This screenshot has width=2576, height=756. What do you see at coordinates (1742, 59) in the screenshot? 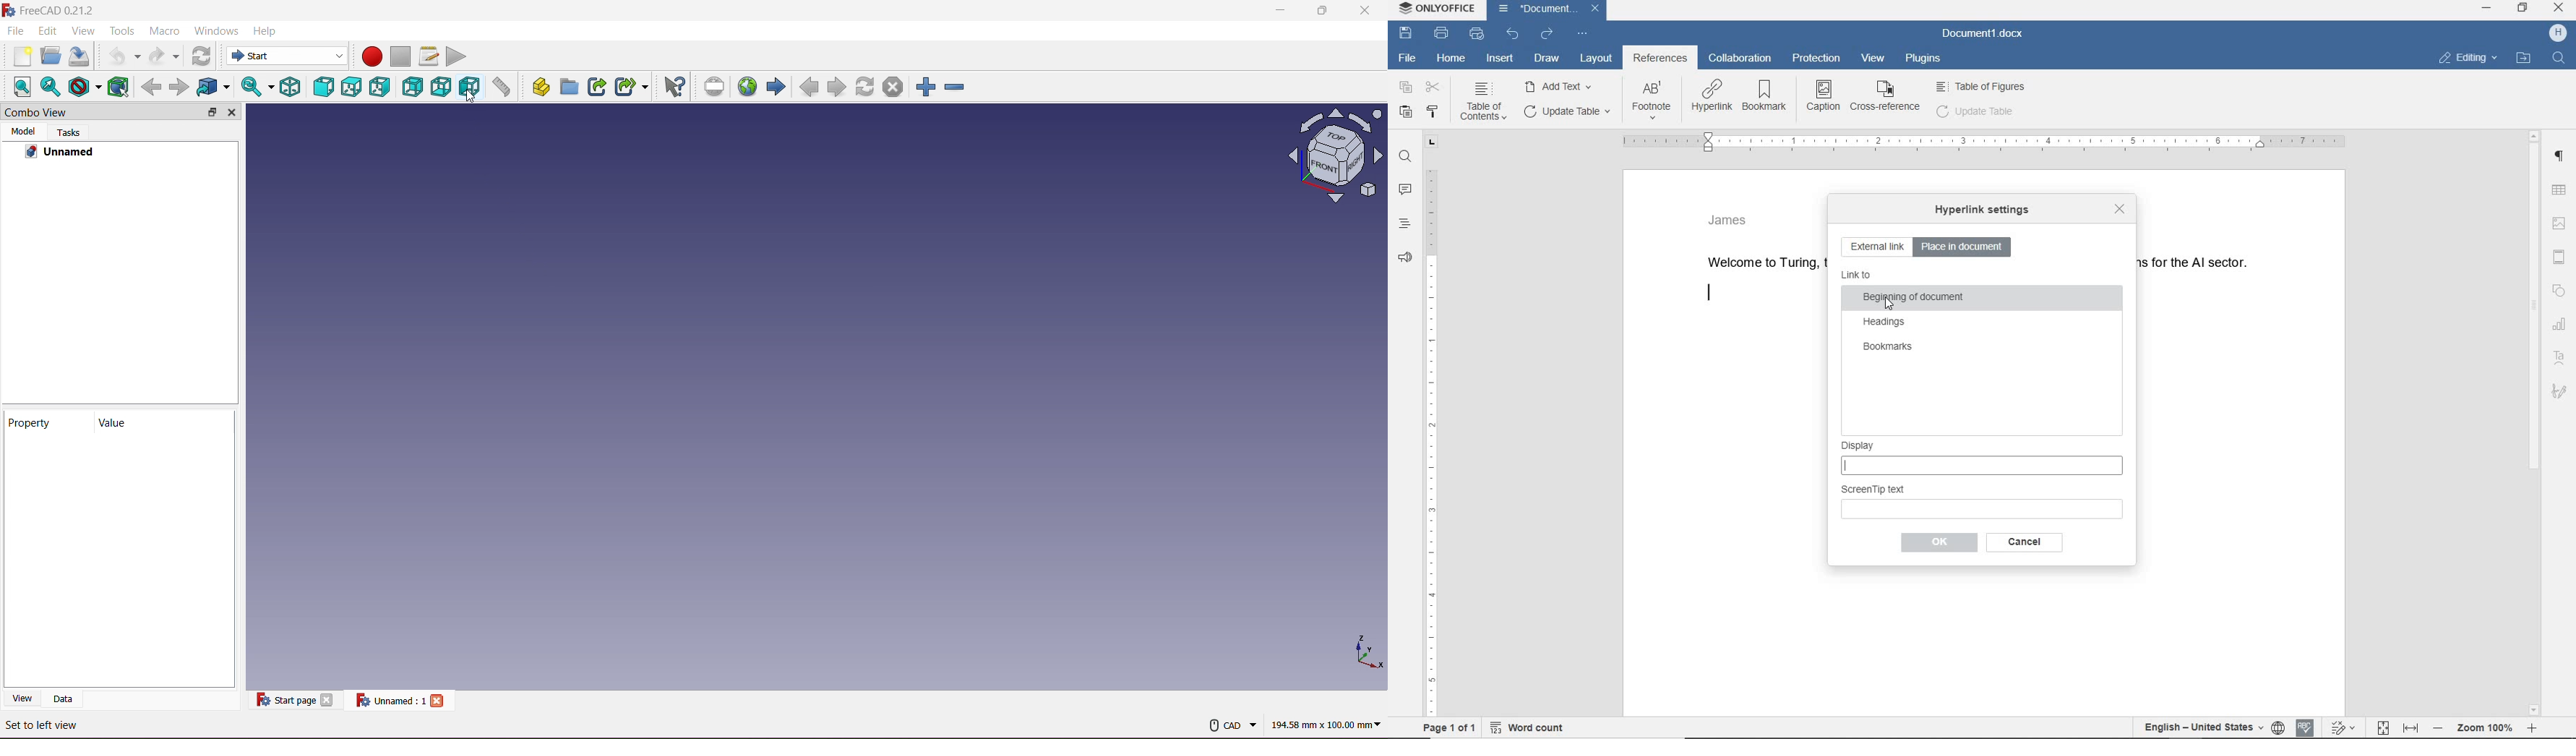
I see `collaboration` at bounding box center [1742, 59].